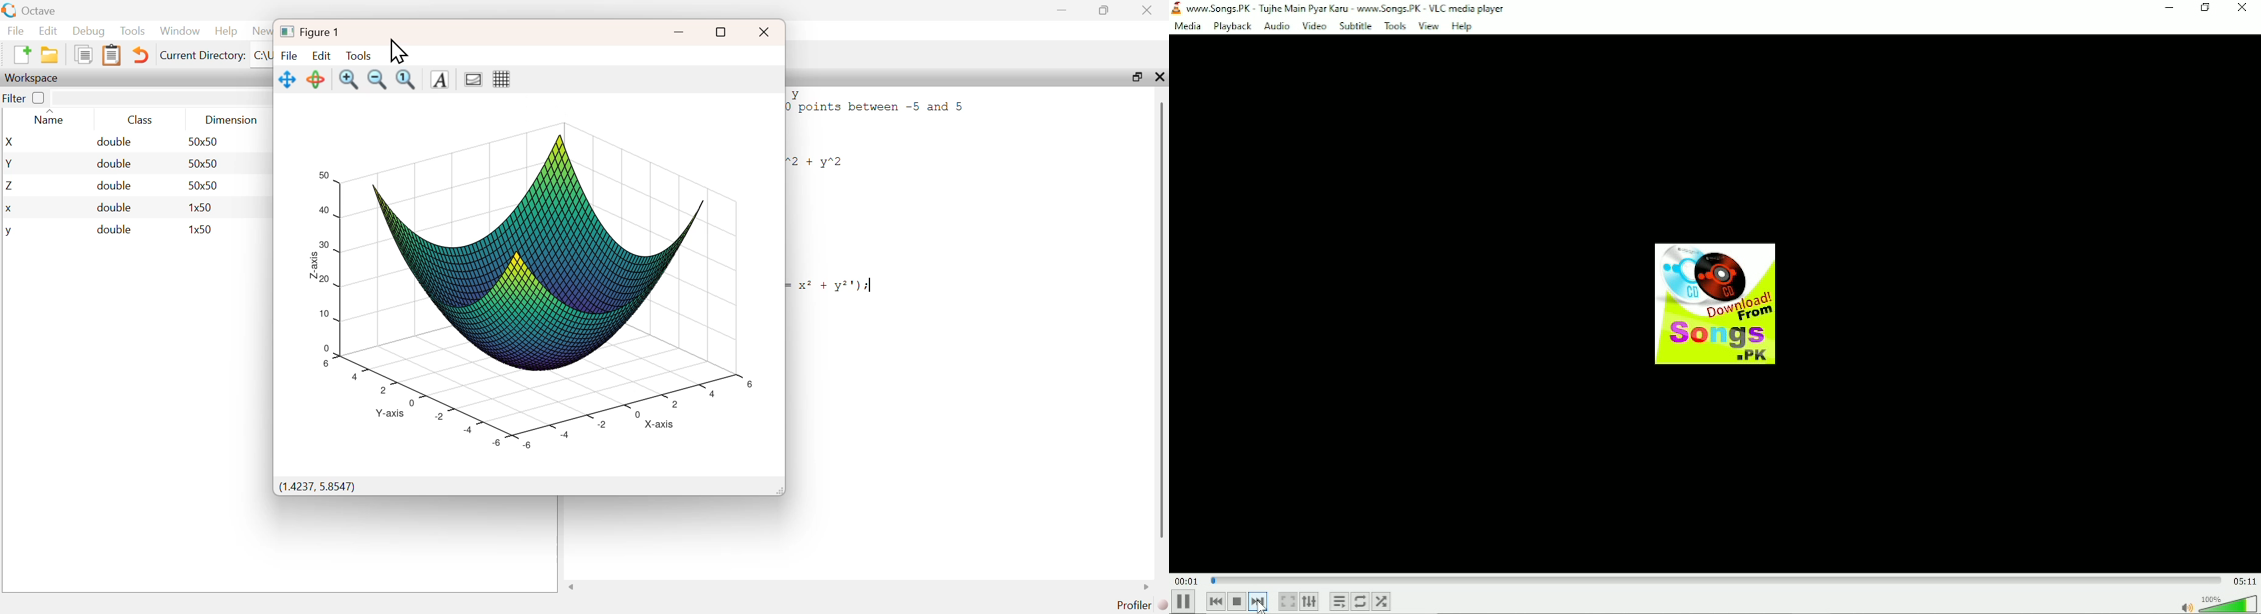 This screenshot has width=2268, height=616. Describe the element at coordinates (85, 54) in the screenshot. I see `Duplicate` at that location.